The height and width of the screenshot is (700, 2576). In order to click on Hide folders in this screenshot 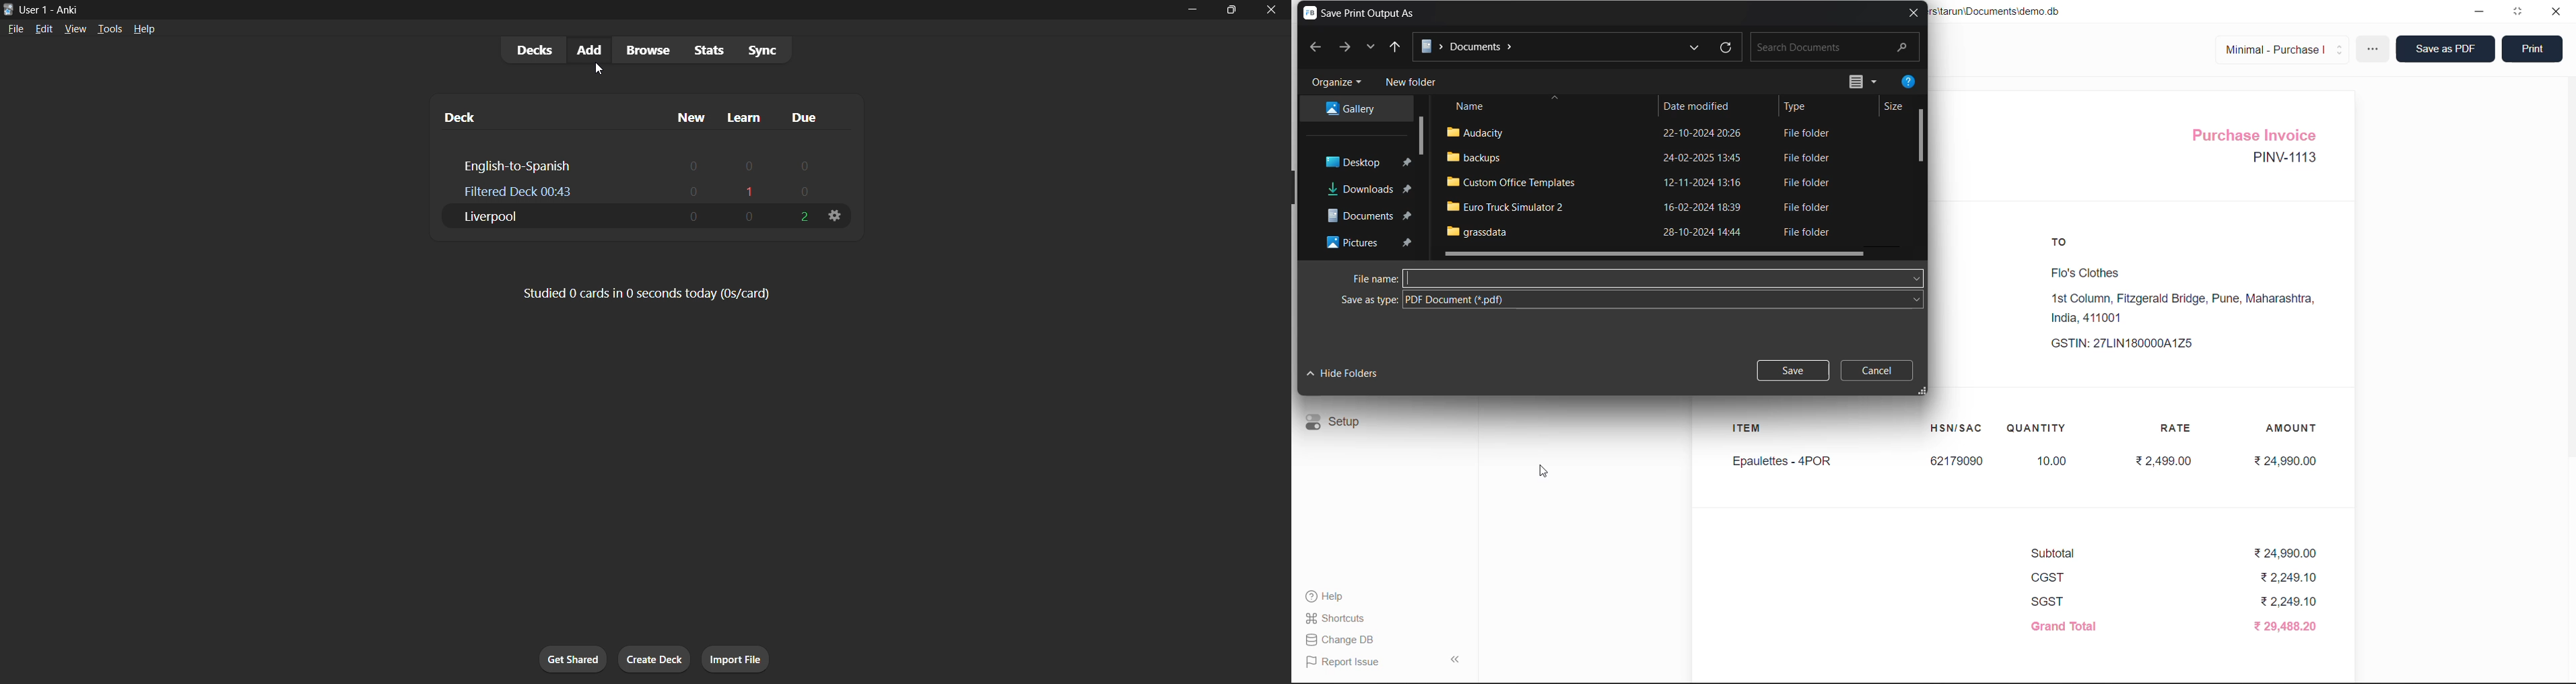, I will do `click(1342, 375)`.